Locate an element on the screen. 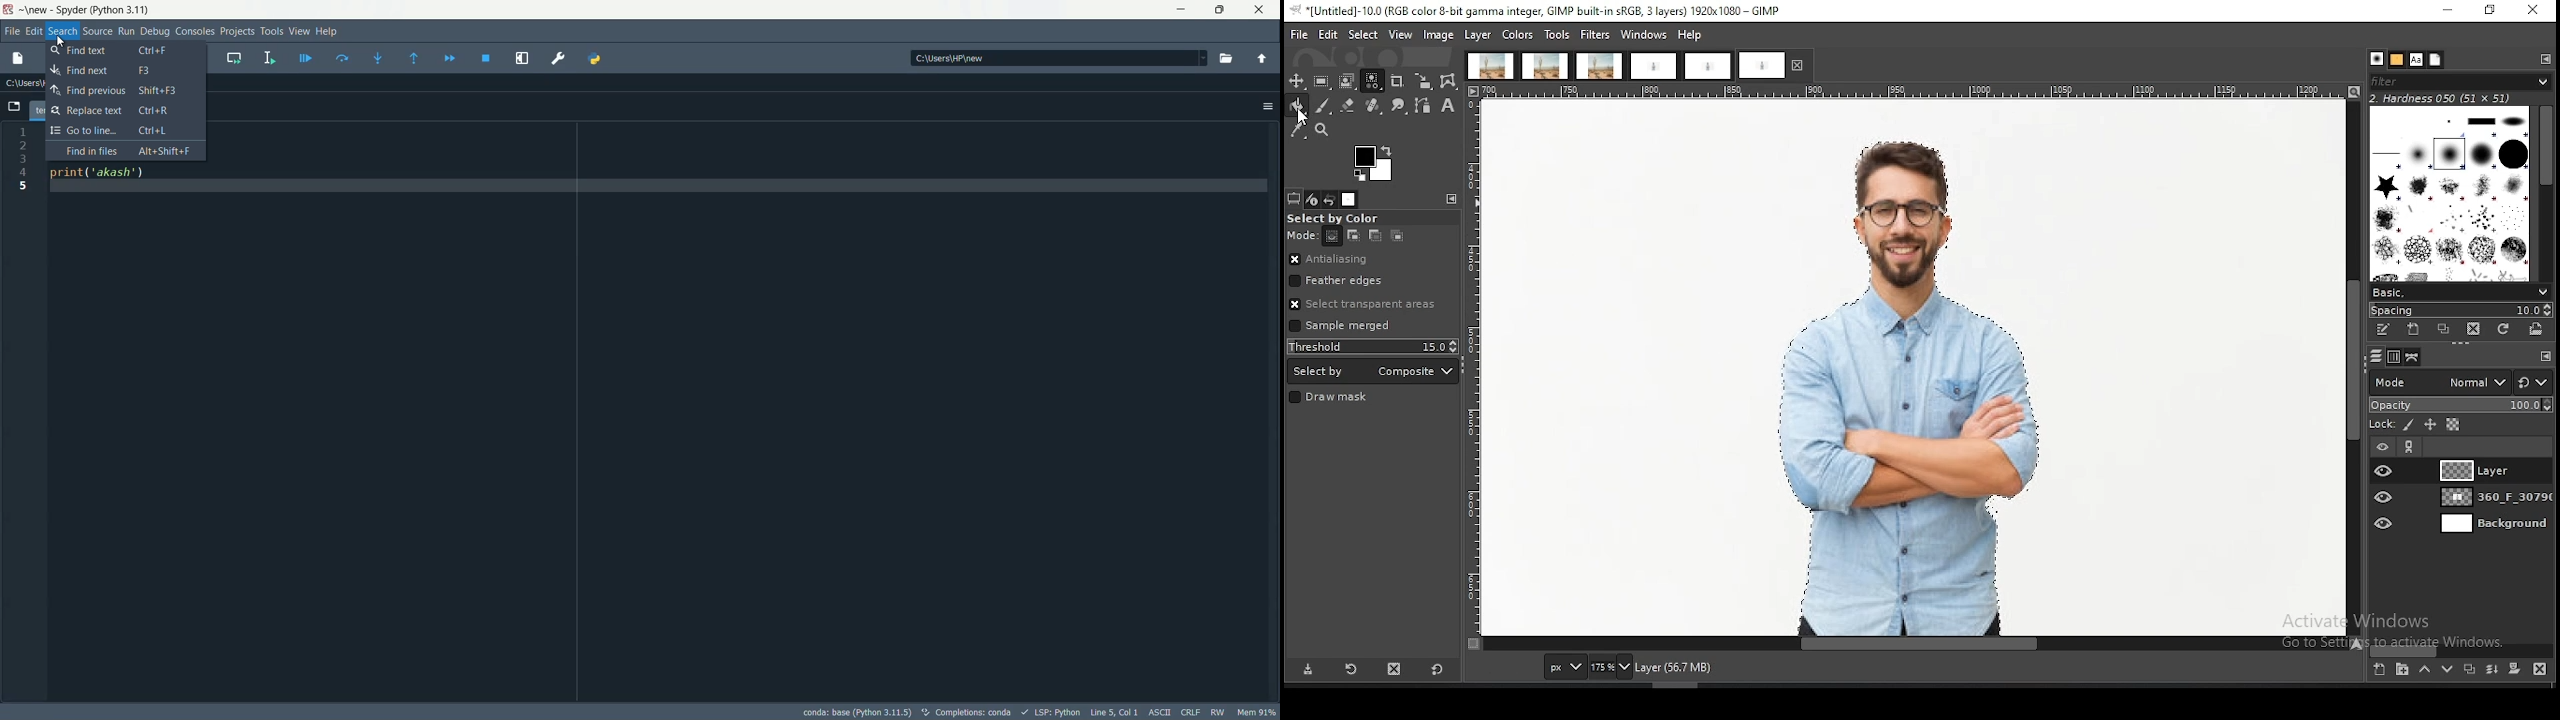  scroll bar is located at coordinates (1918, 644).